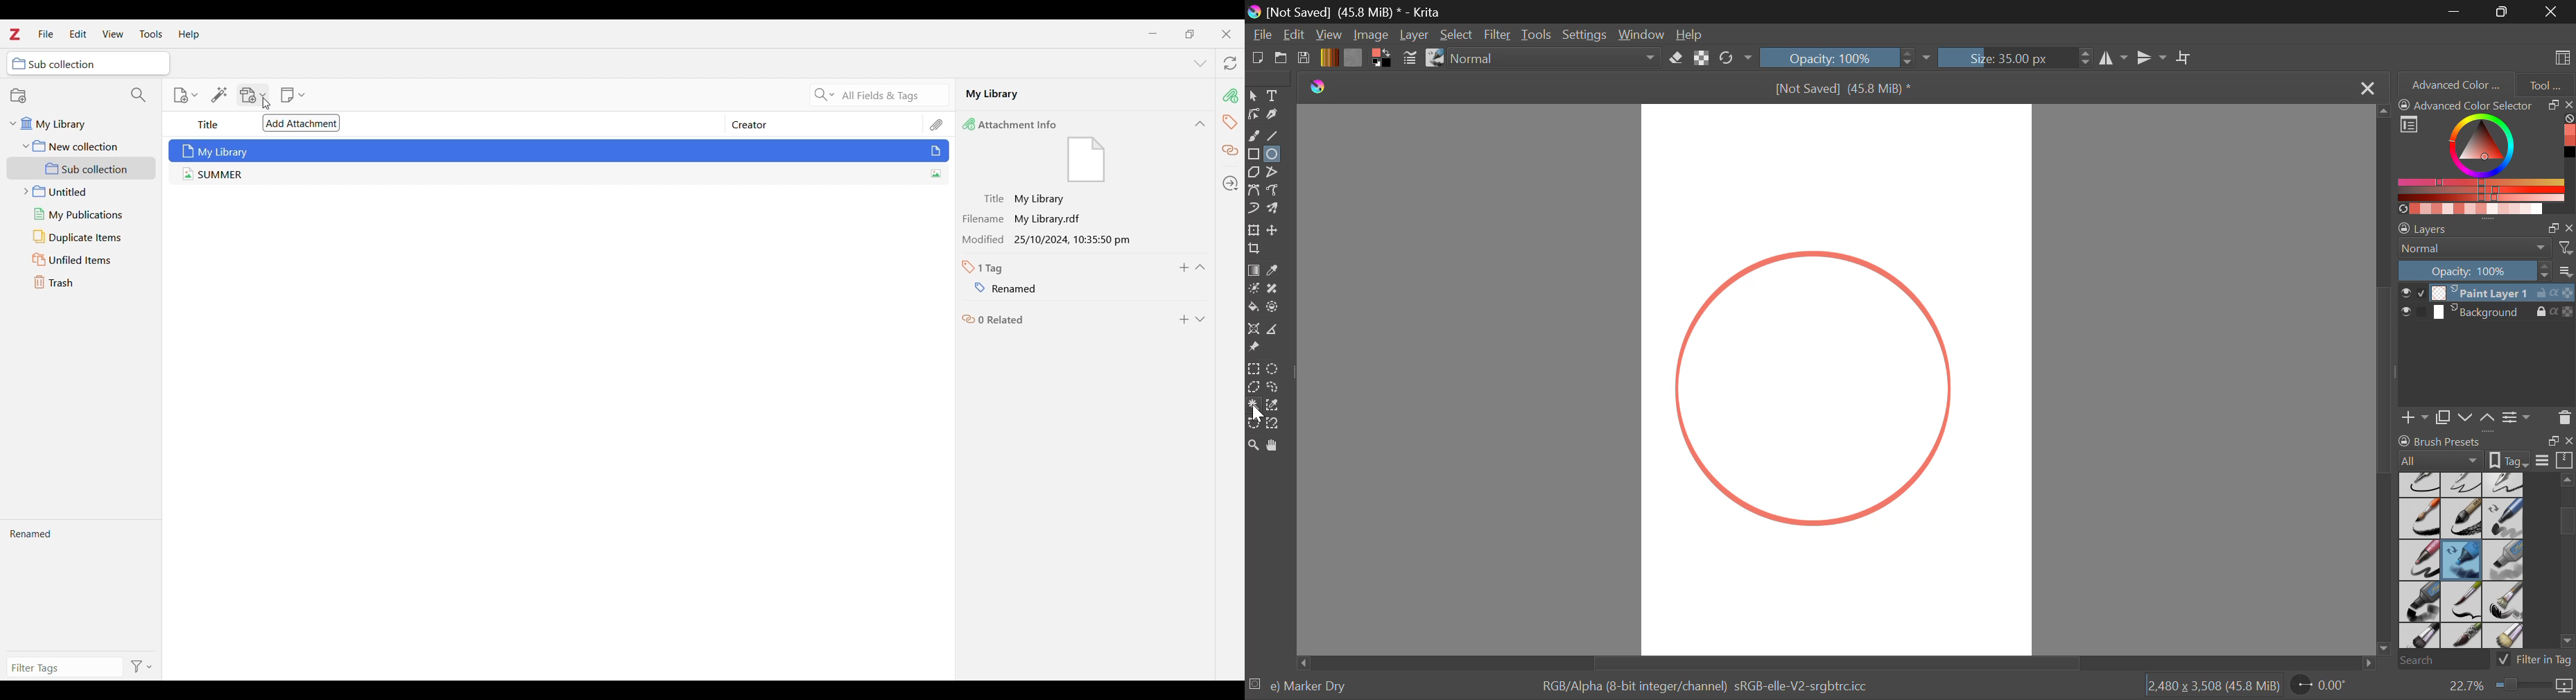 This screenshot has height=700, width=2576. What do you see at coordinates (2366, 89) in the screenshot?
I see `Close` at bounding box center [2366, 89].